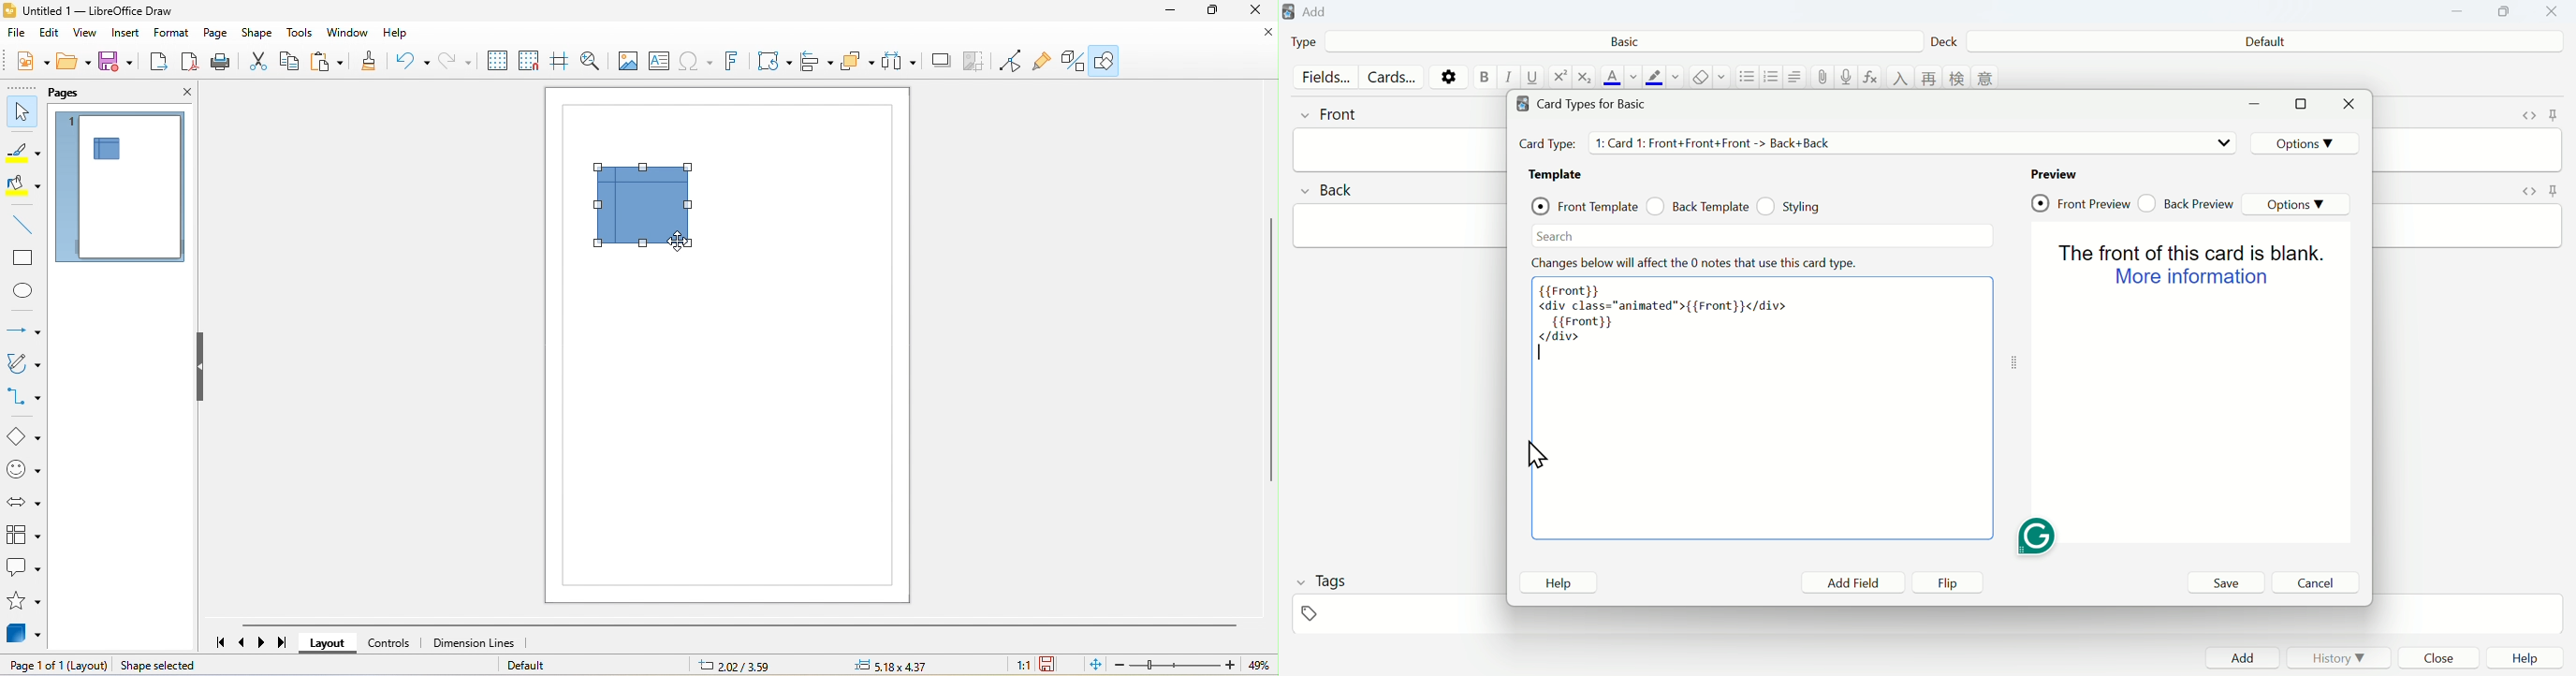 Image resolution: width=2576 pixels, height=700 pixels. I want to click on Front Preview, so click(2081, 203).